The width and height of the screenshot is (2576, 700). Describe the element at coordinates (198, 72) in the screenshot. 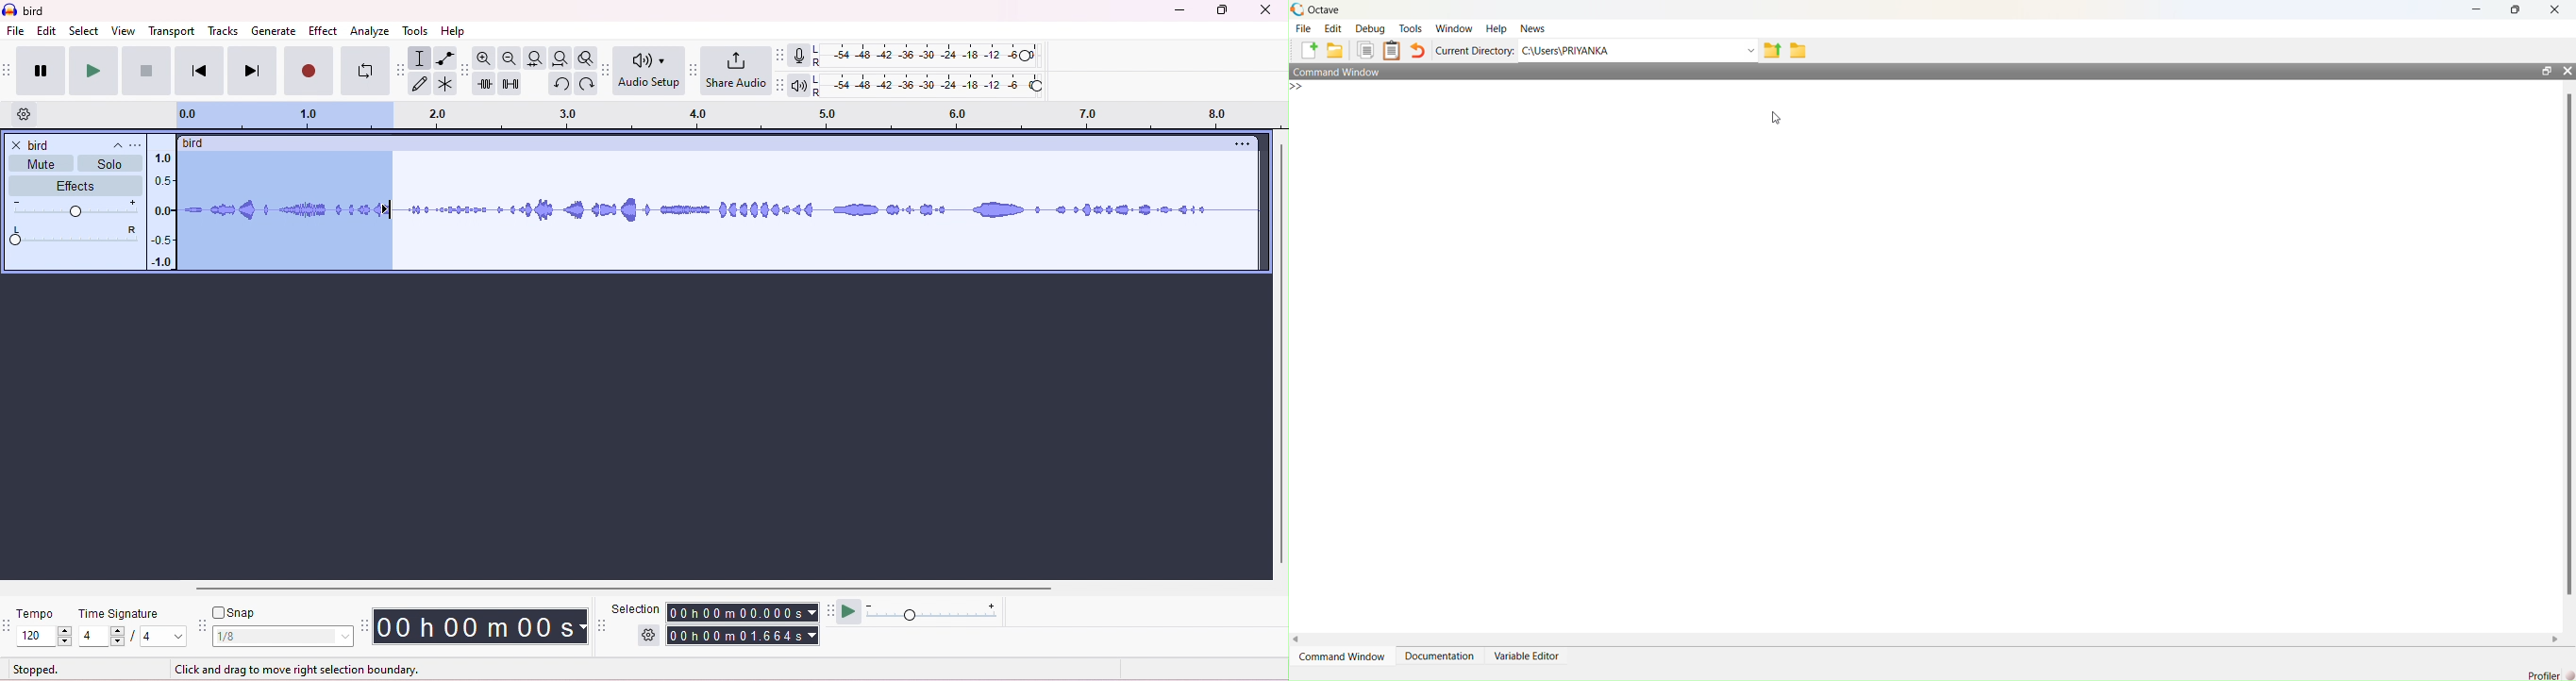

I see `previous` at that location.